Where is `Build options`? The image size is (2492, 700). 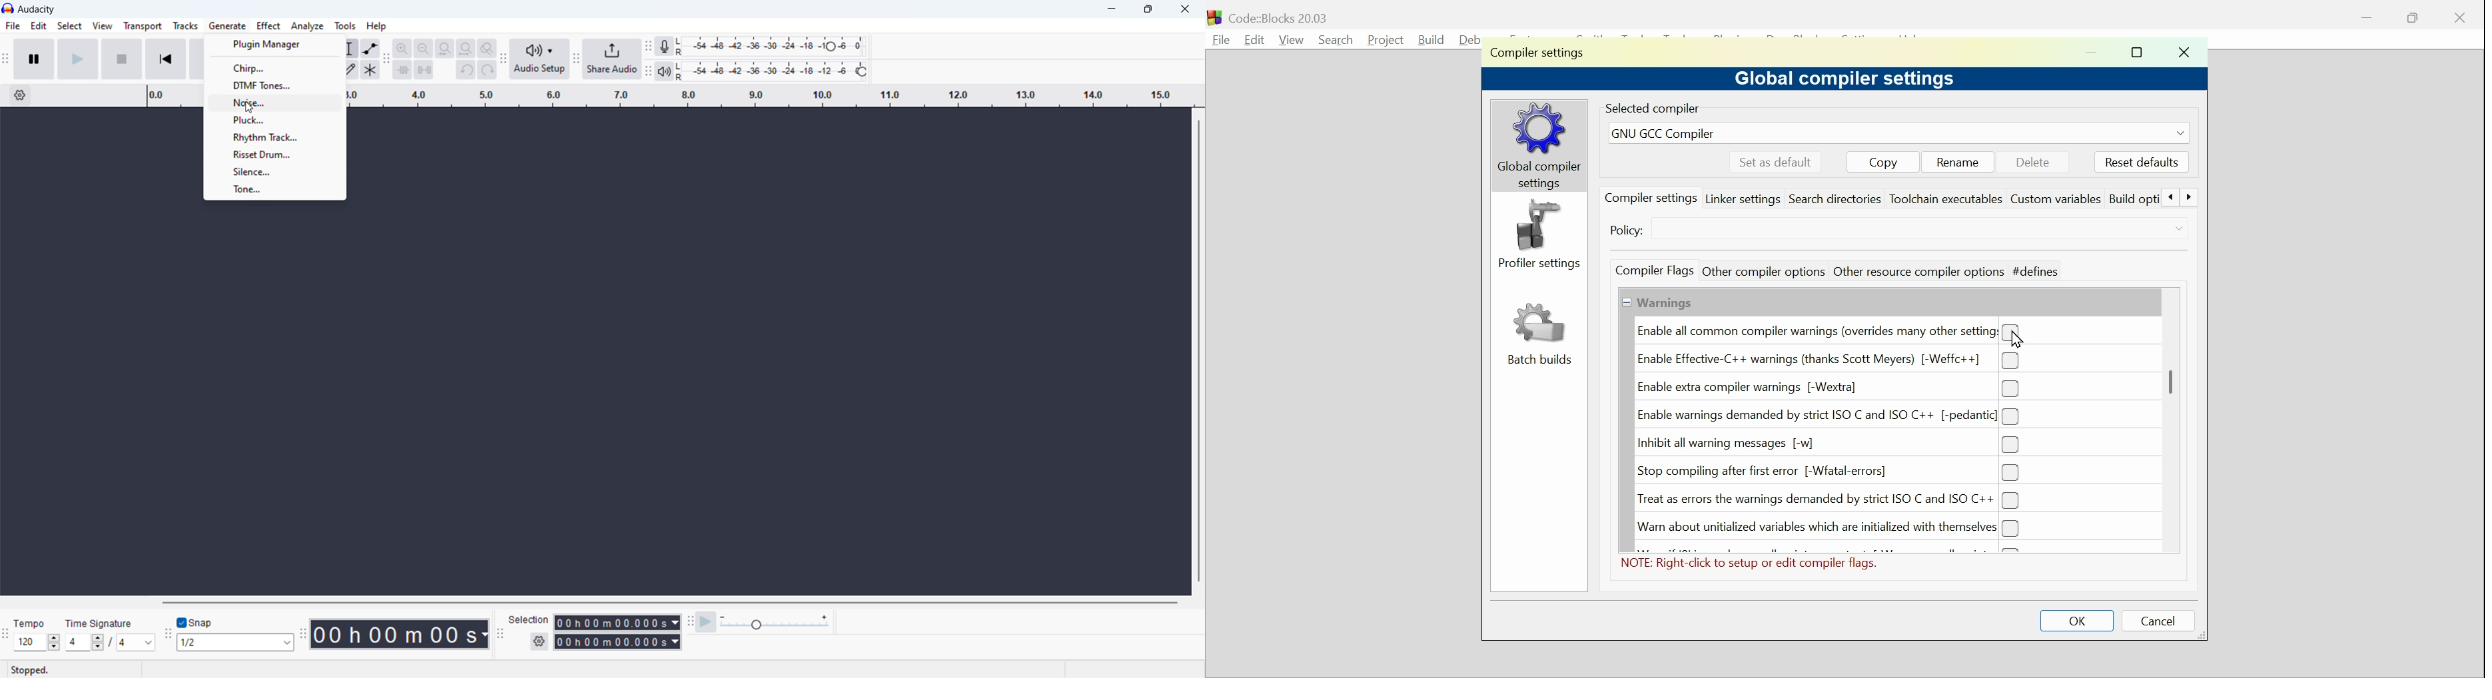 Build options is located at coordinates (2134, 200).